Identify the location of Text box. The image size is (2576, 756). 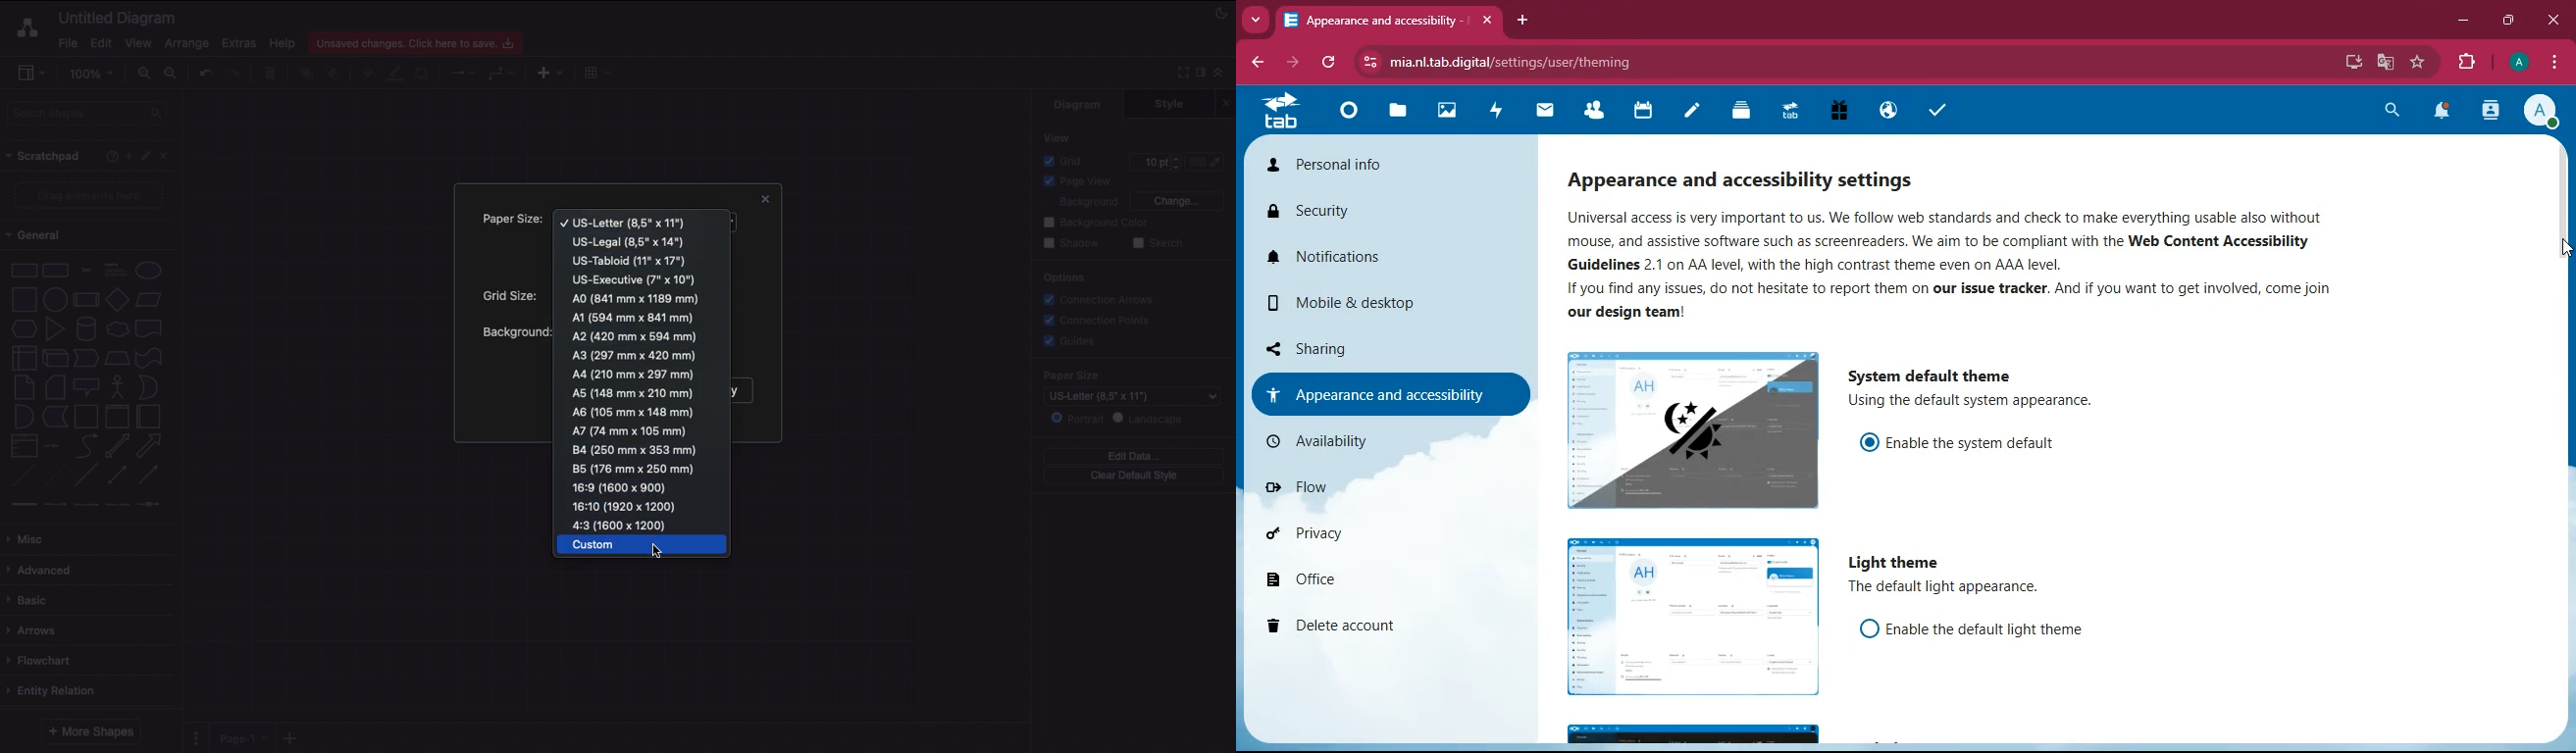
(114, 270).